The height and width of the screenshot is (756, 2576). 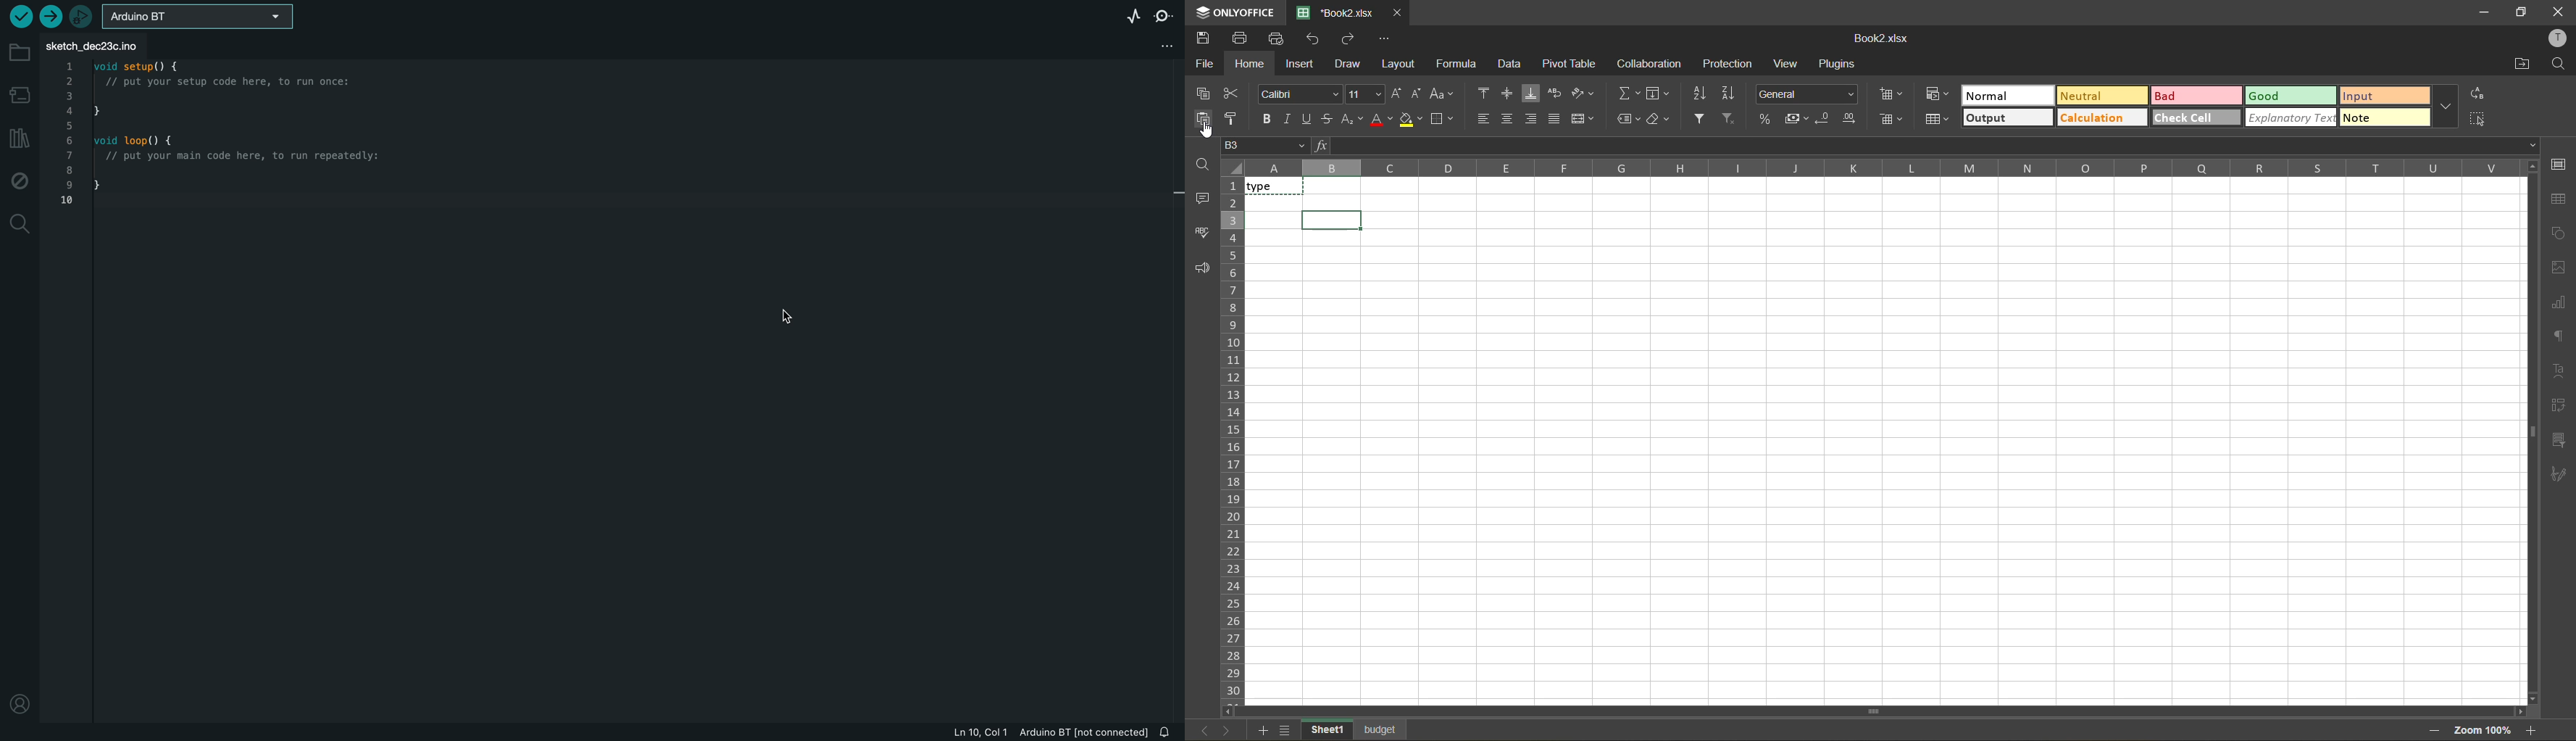 What do you see at coordinates (1728, 93) in the screenshot?
I see `sort descending` at bounding box center [1728, 93].